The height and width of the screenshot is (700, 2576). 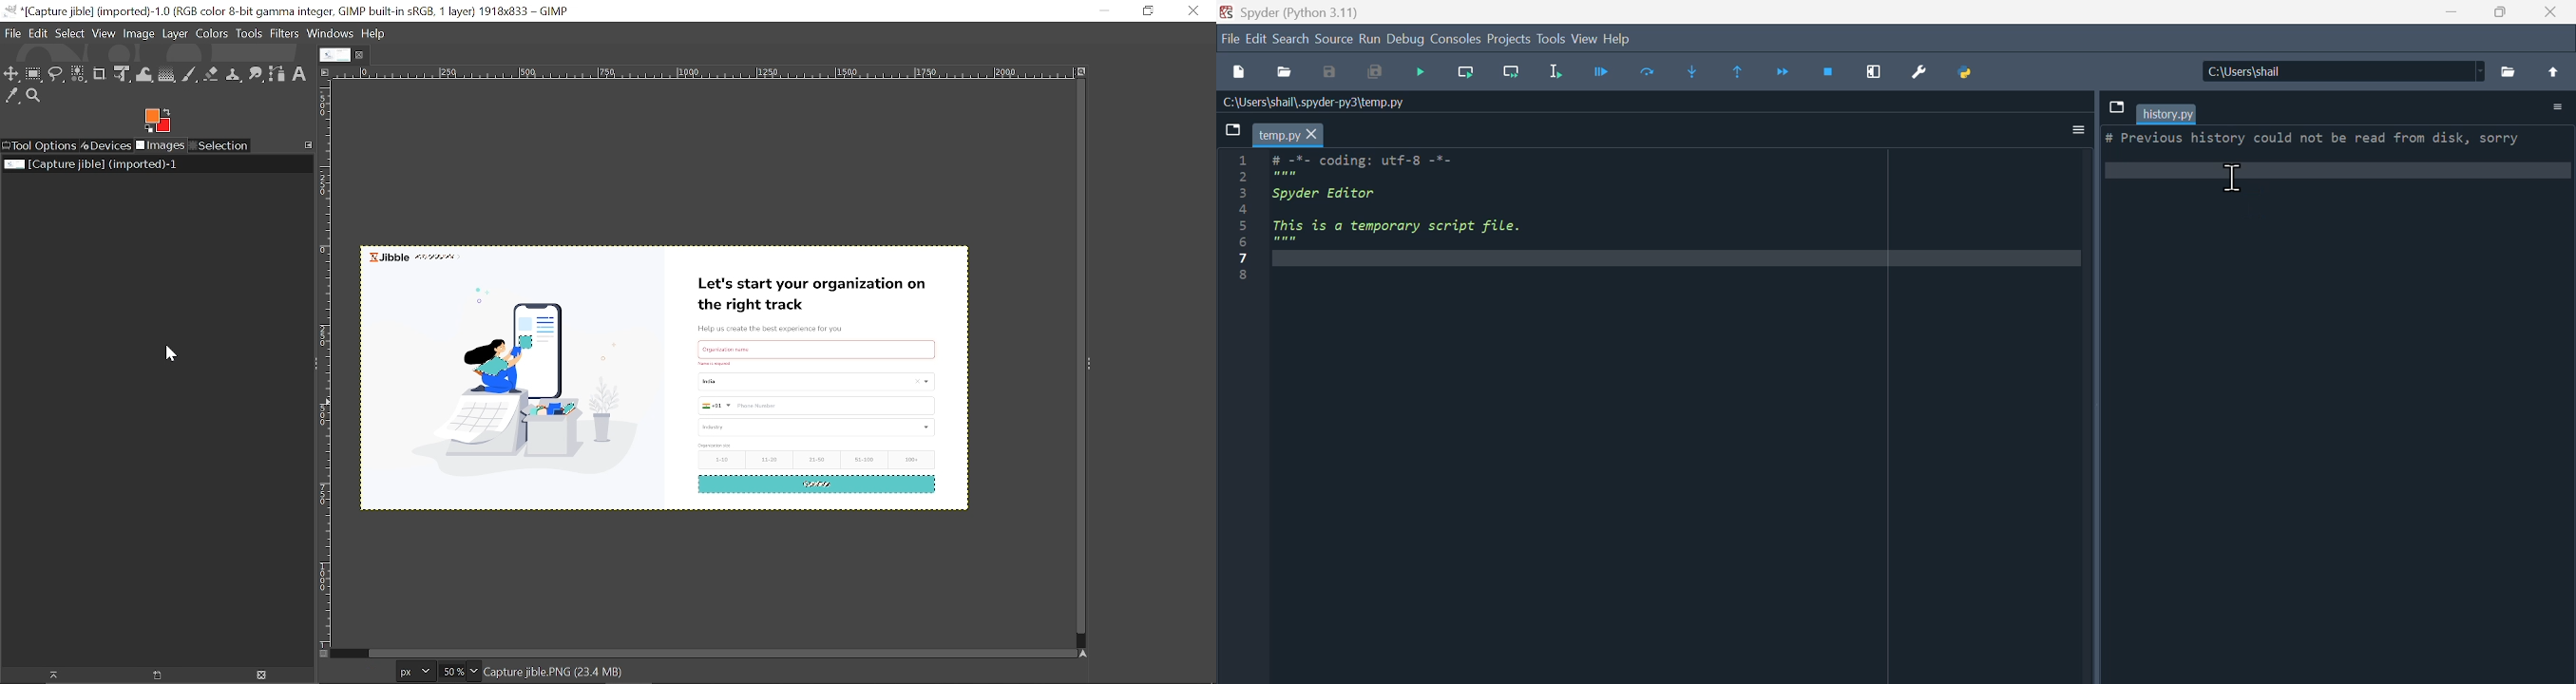 What do you see at coordinates (1320, 103) in the screenshot?
I see `C:\Users\shail\.spyder-py3\temp.py` at bounding box center [1320, 103].